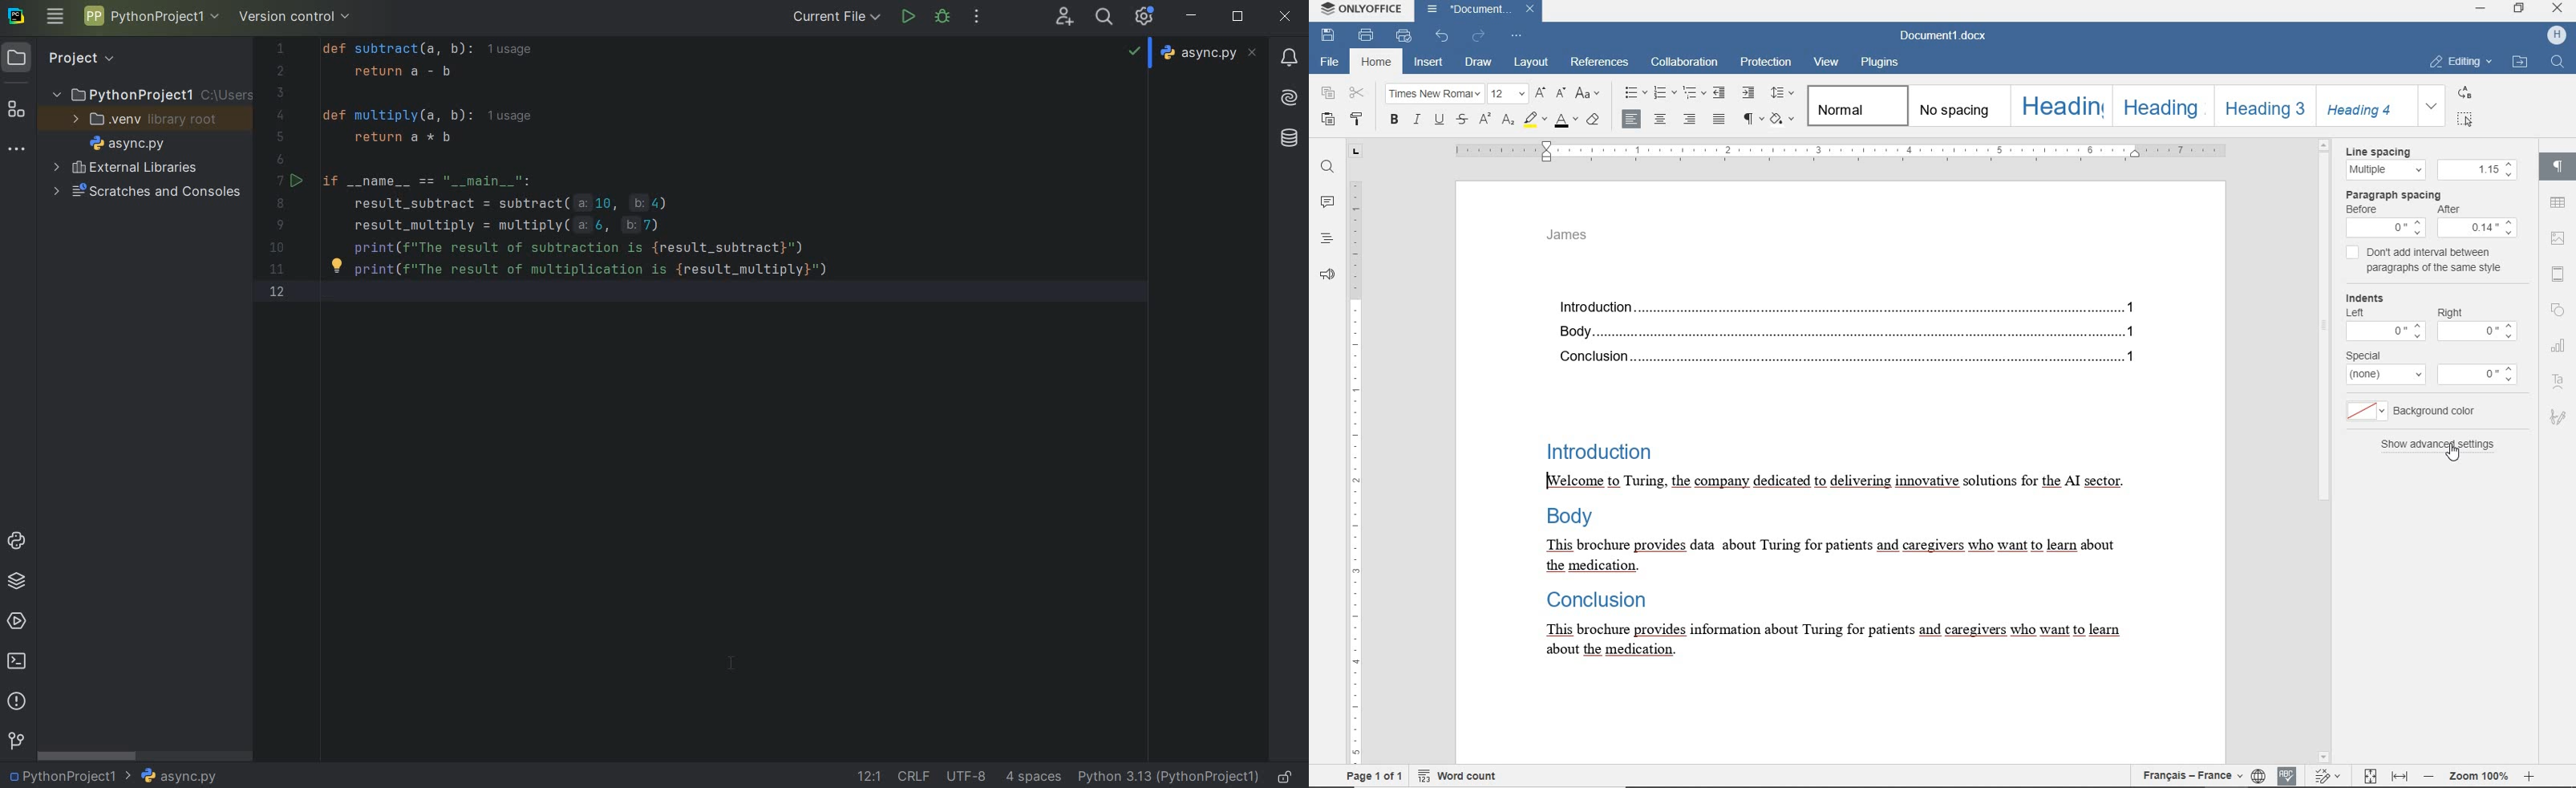  I want to click on Line spacing, so click(2390, 151).